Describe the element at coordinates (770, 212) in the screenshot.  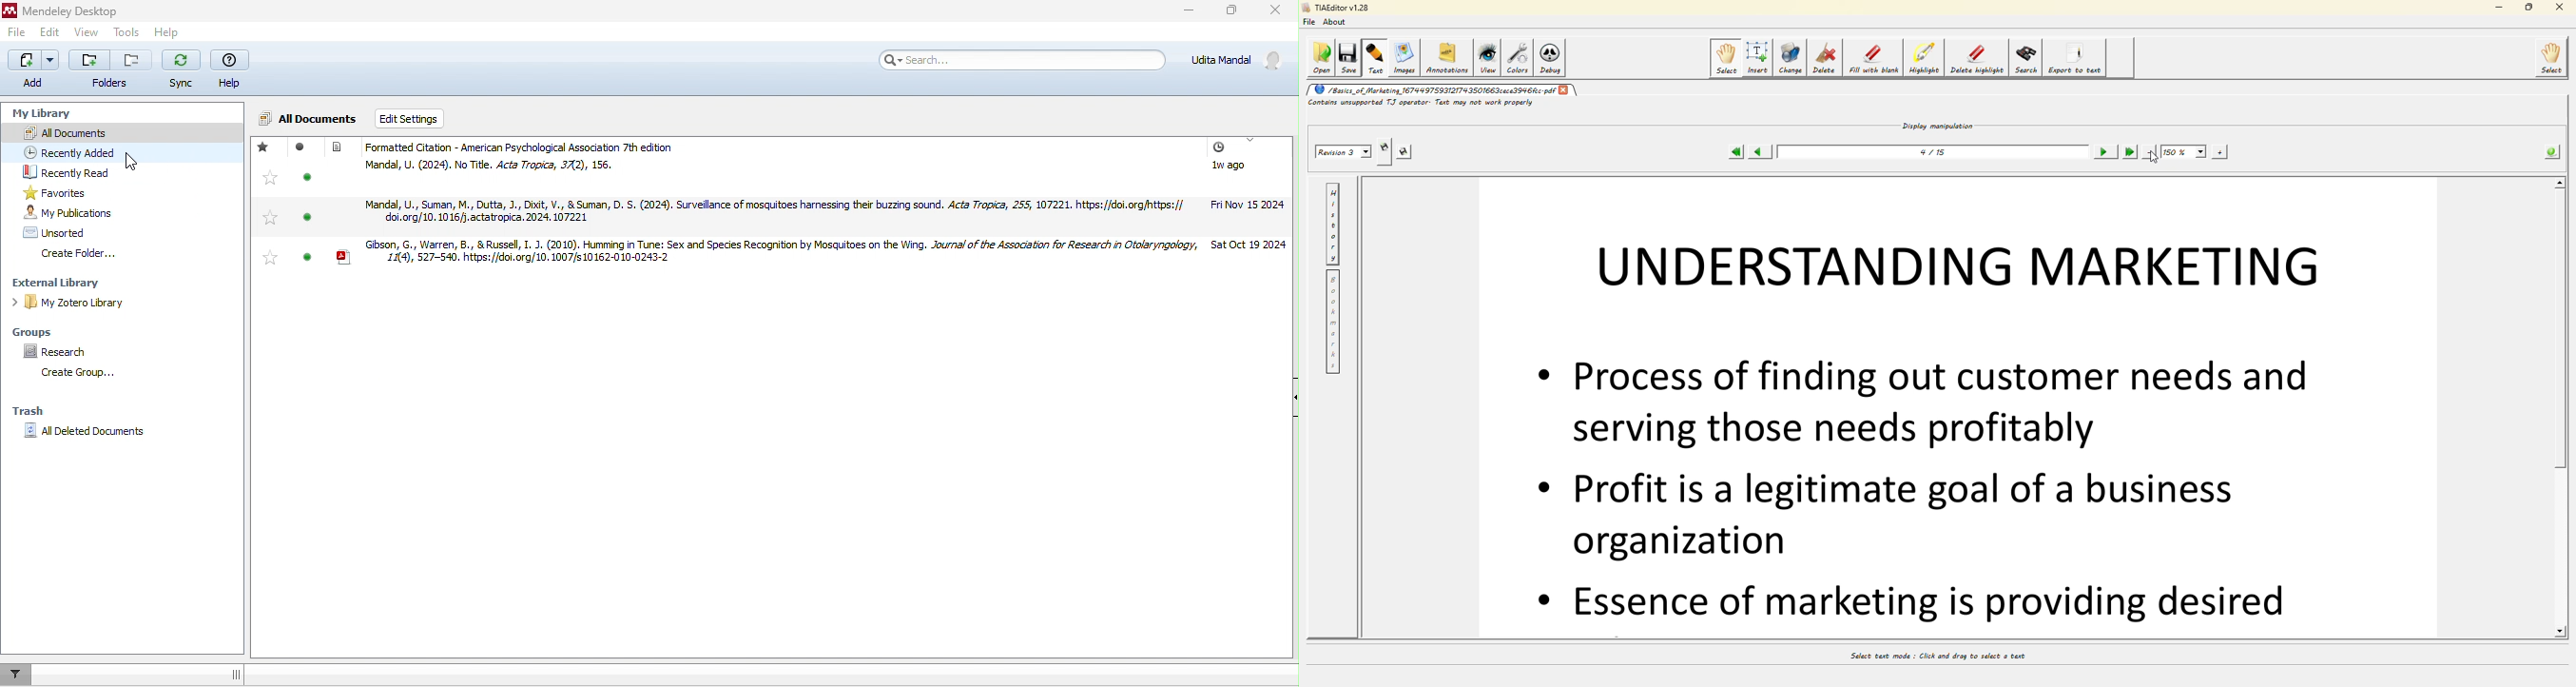
I see `Mandal, U., Suman, M., Dutta, 3., Dit, V., & Suman, D. S. (2024). Survellance of mosaitoes harnessing thei buzzing sound. Acta Tropica, 255, 107221. https: doi. crg tips:
doiorg/ 10. 1016/1.actatropica. 2024. 107221` at that location.